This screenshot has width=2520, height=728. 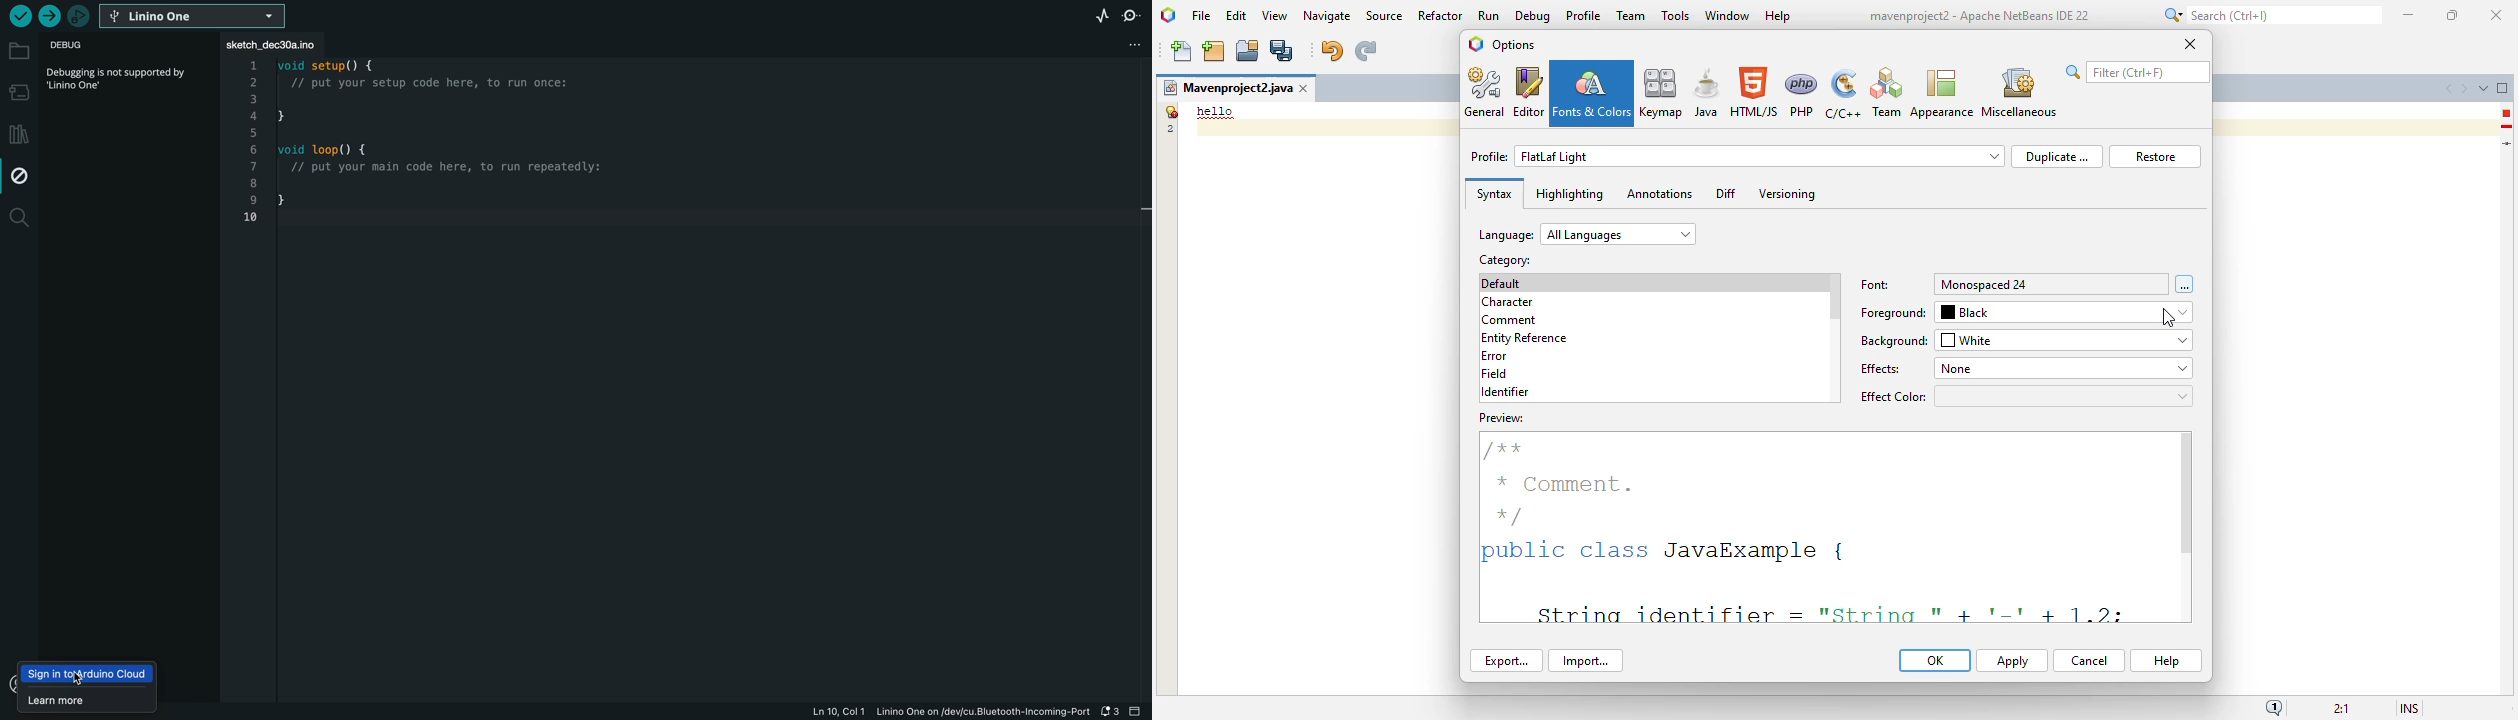 What do you see at coordinates (1494, 373) in the screenshot?
I see `field` at bounding box center [1494, 373].